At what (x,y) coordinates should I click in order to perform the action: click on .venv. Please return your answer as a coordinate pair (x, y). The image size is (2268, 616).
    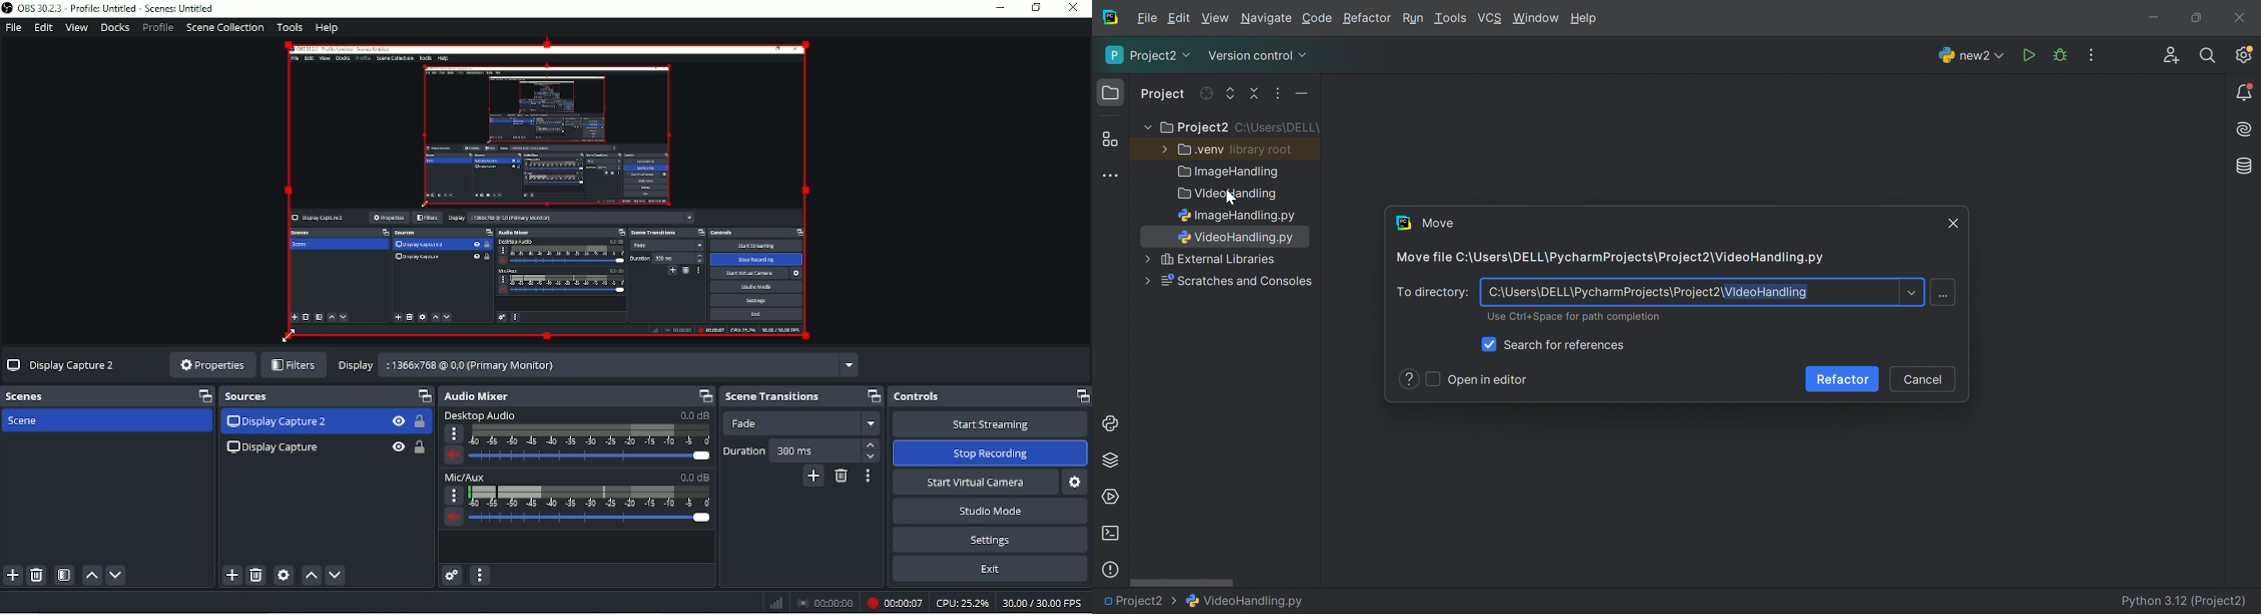
    Looking at the image, I should click on (1201, 150).